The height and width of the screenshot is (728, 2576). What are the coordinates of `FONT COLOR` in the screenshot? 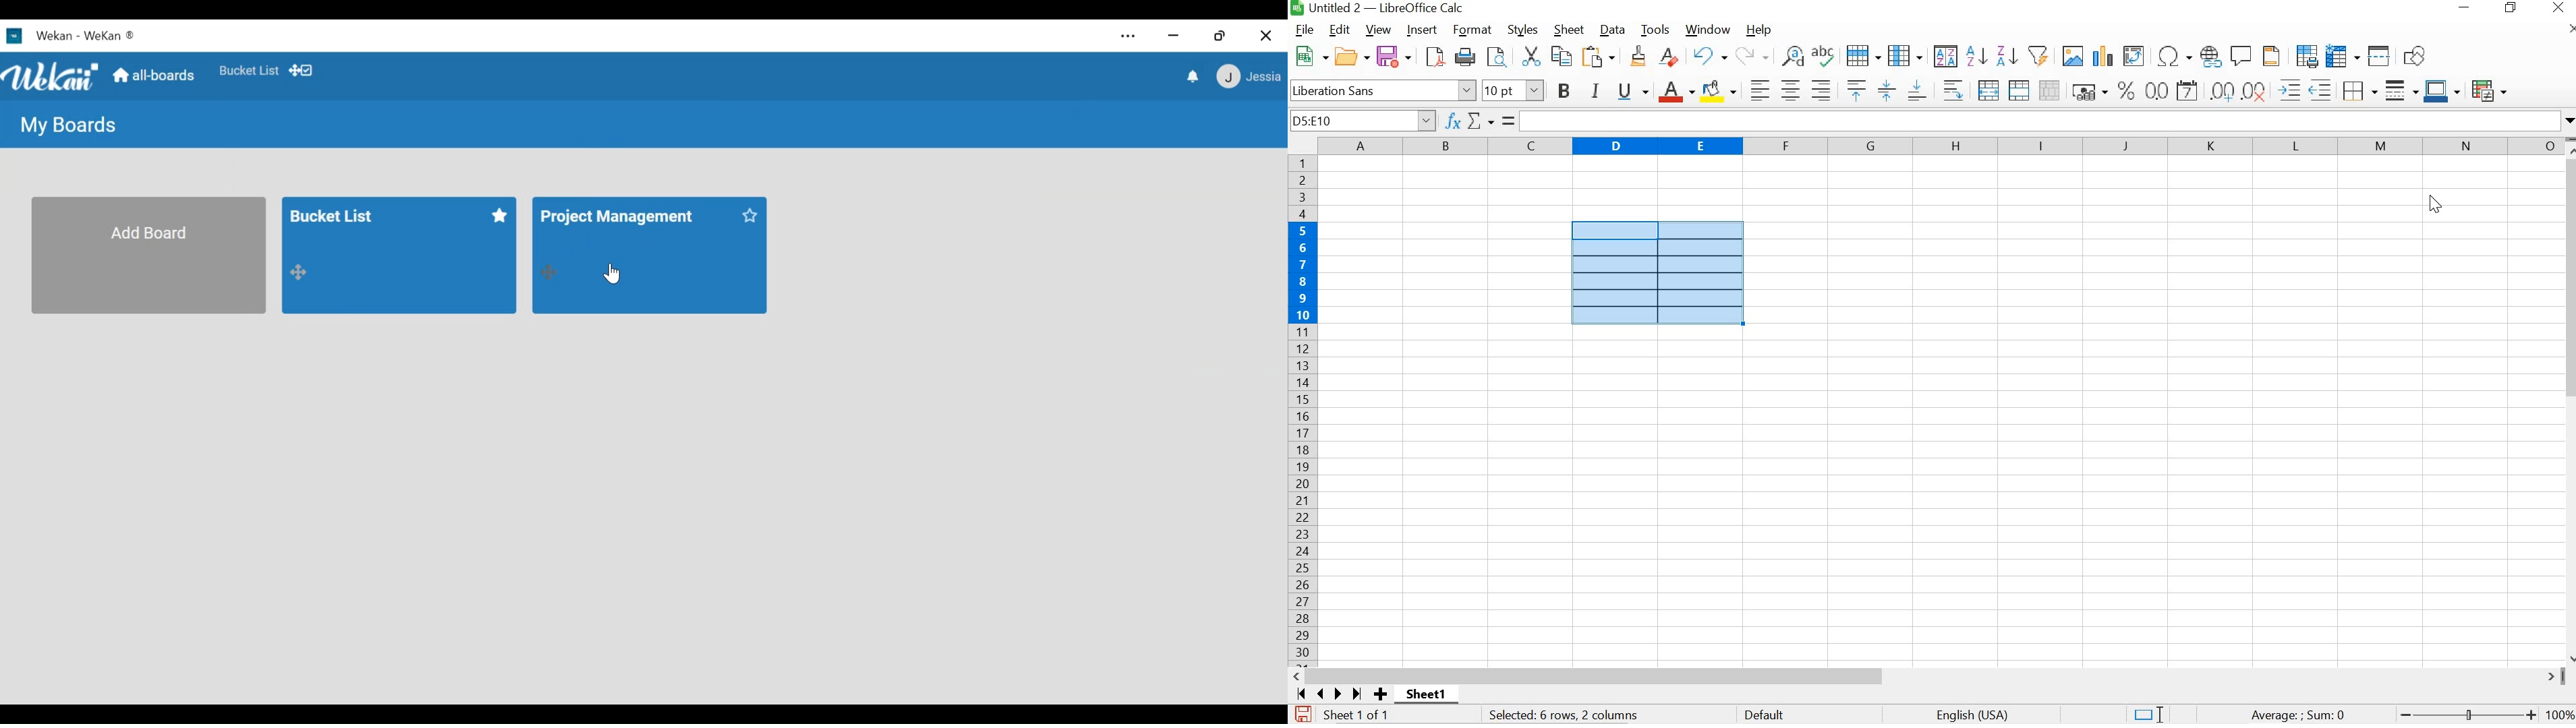 It's located at (1675, 92).